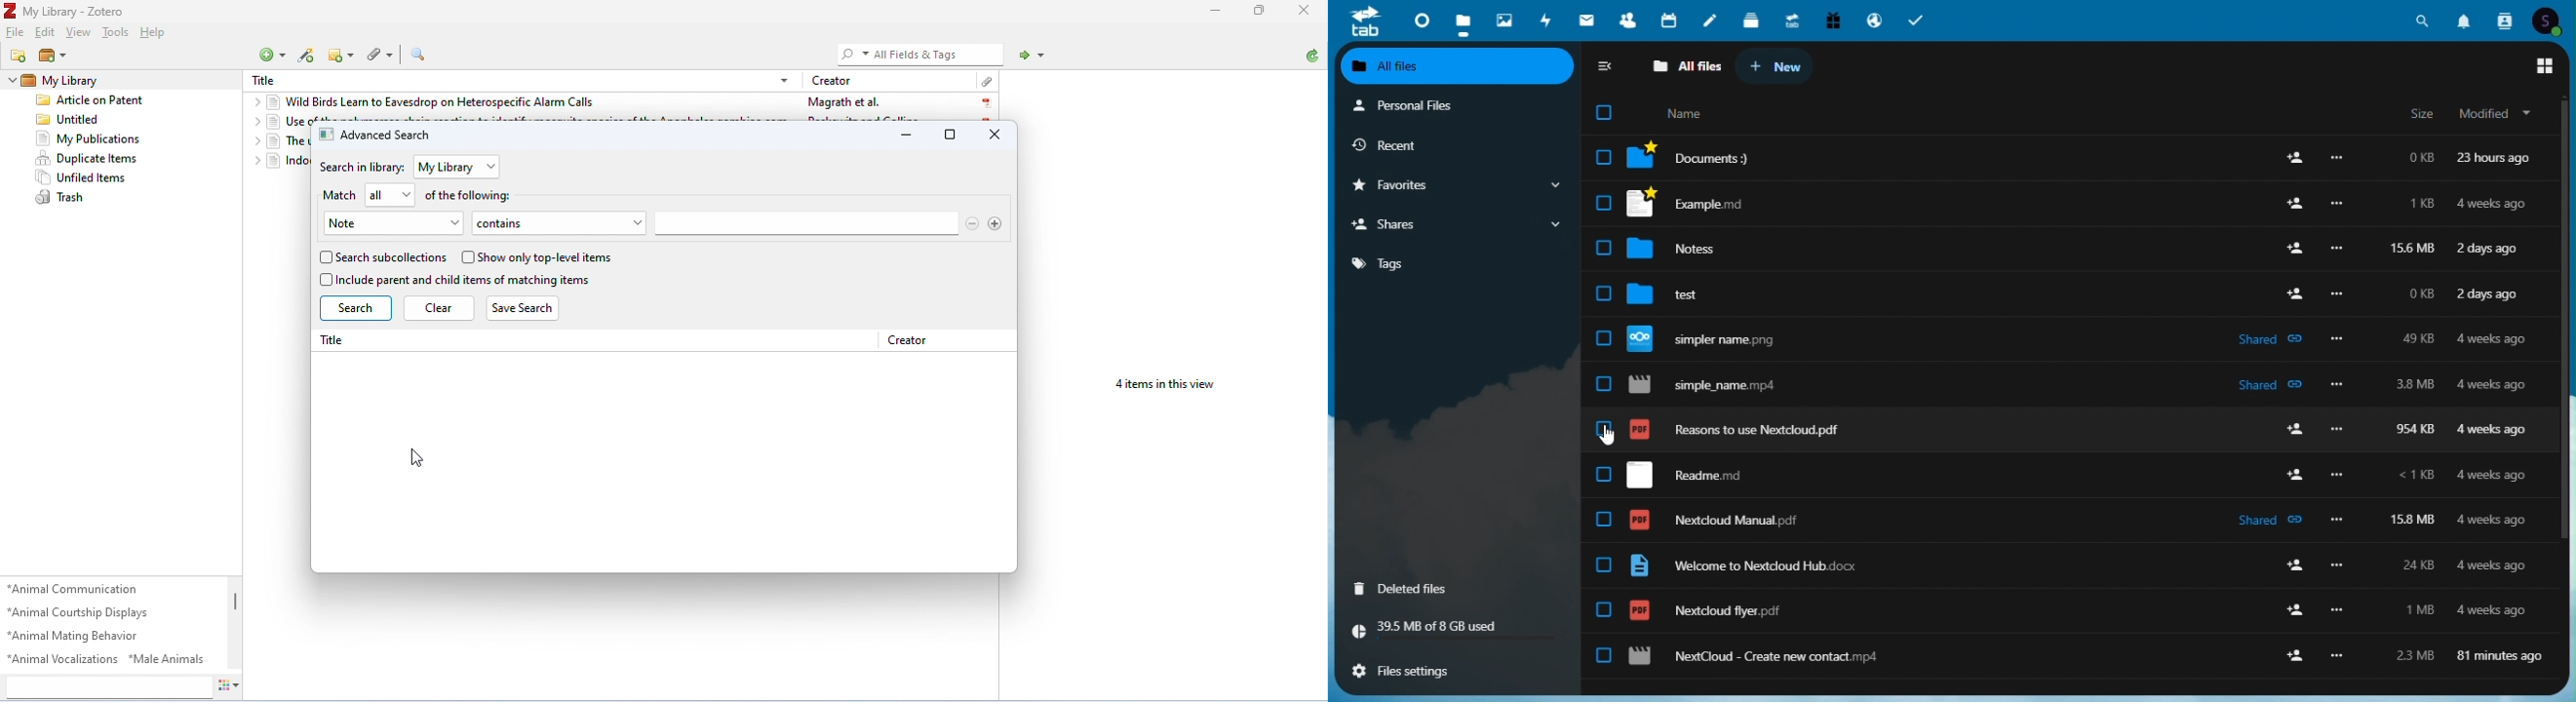 This screenshot has width=2576, height=728. Describe the element at coordinates (2417, 337) in the screenshot. I see `49 kb` at that location.